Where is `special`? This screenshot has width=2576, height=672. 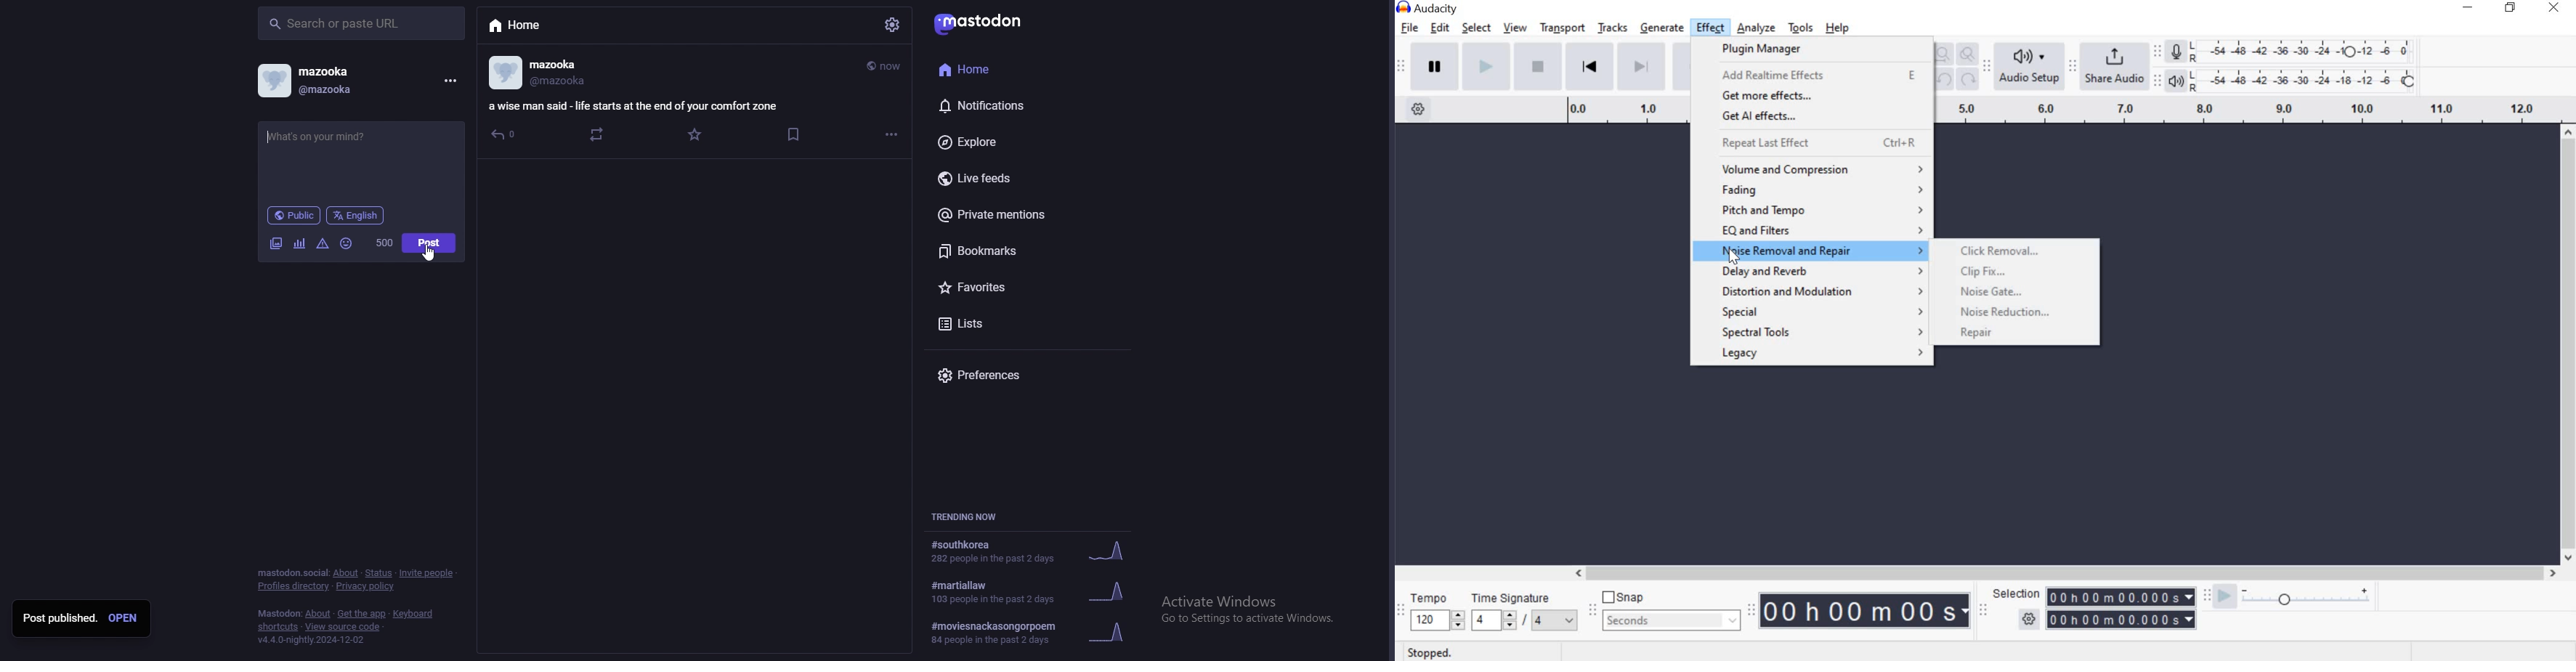
special is located at coordinates (1823, 313).